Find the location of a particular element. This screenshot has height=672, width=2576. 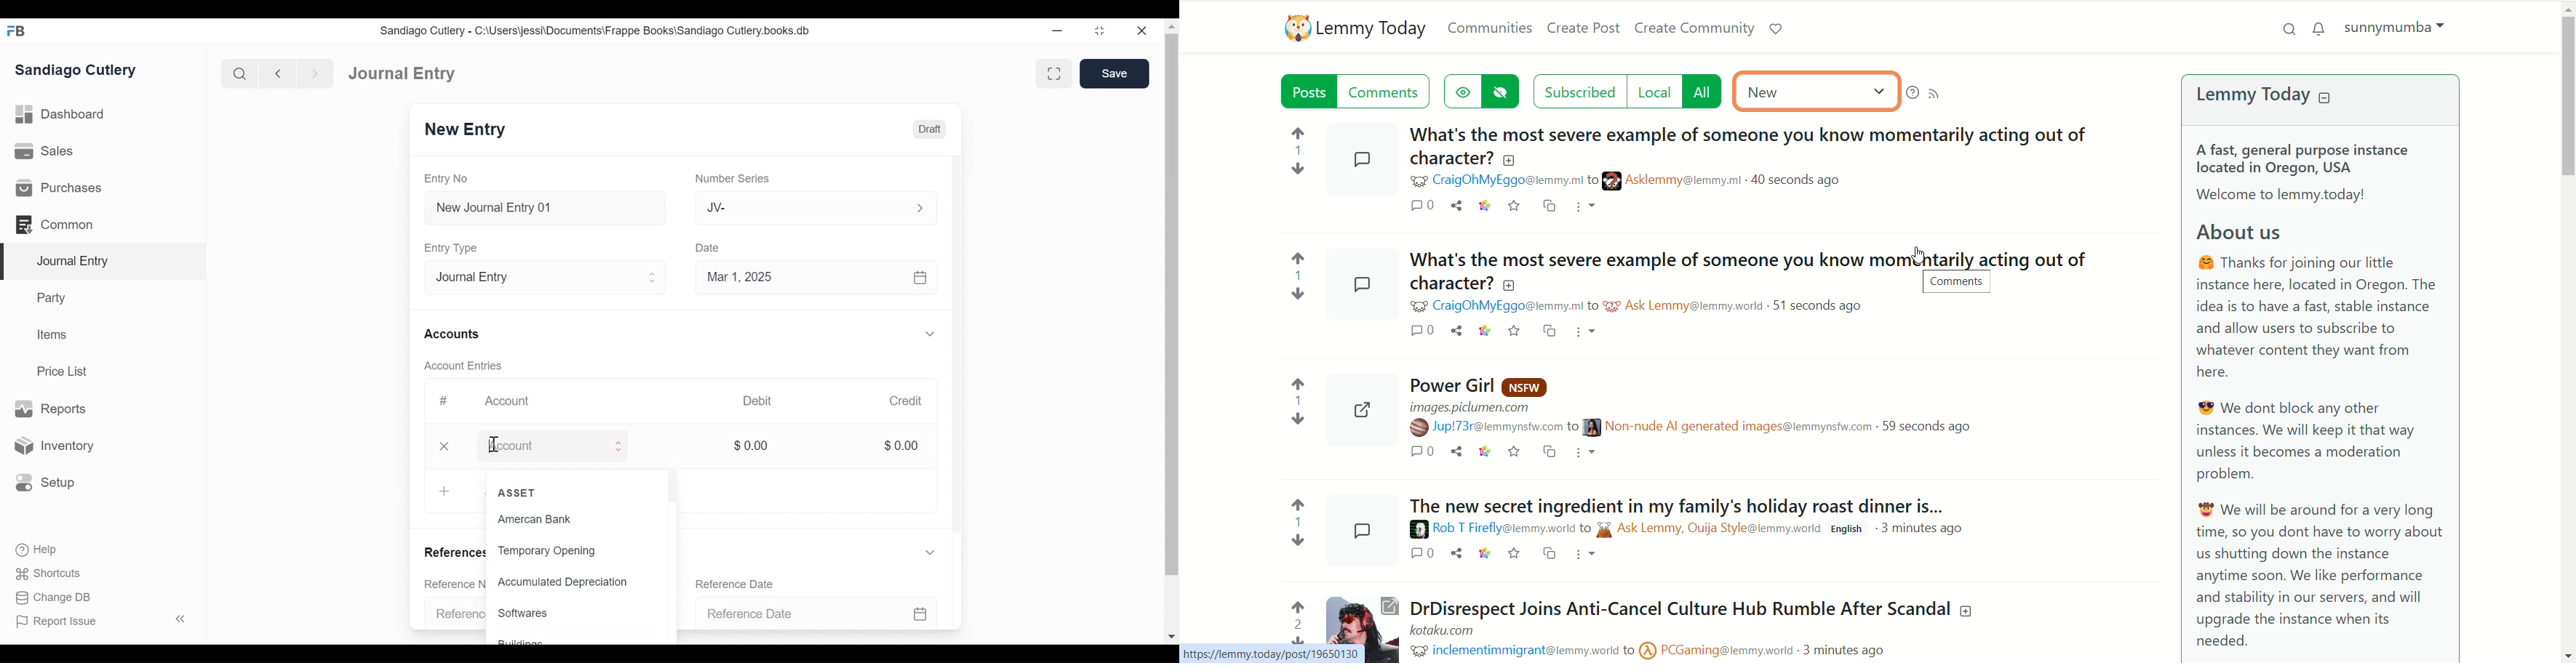

$0.00 is located at coordinates (759, 445).